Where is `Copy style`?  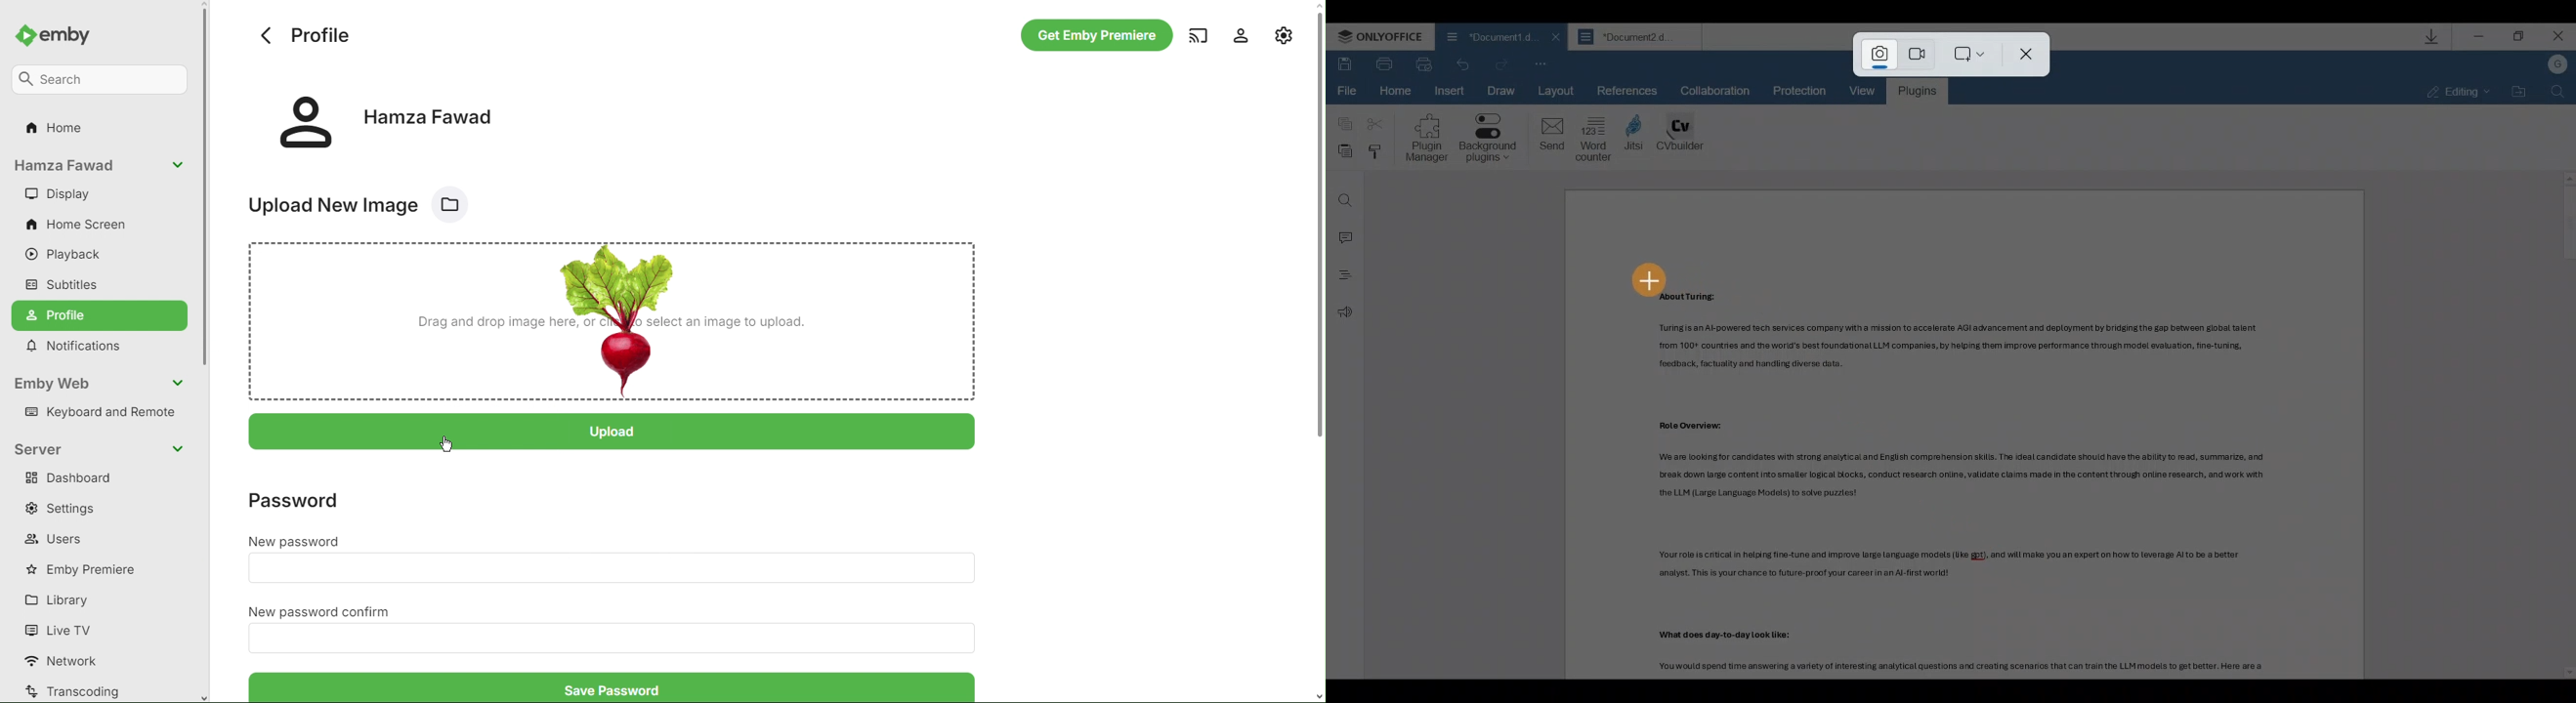
Copy style is located at coordinates (1378, 153).